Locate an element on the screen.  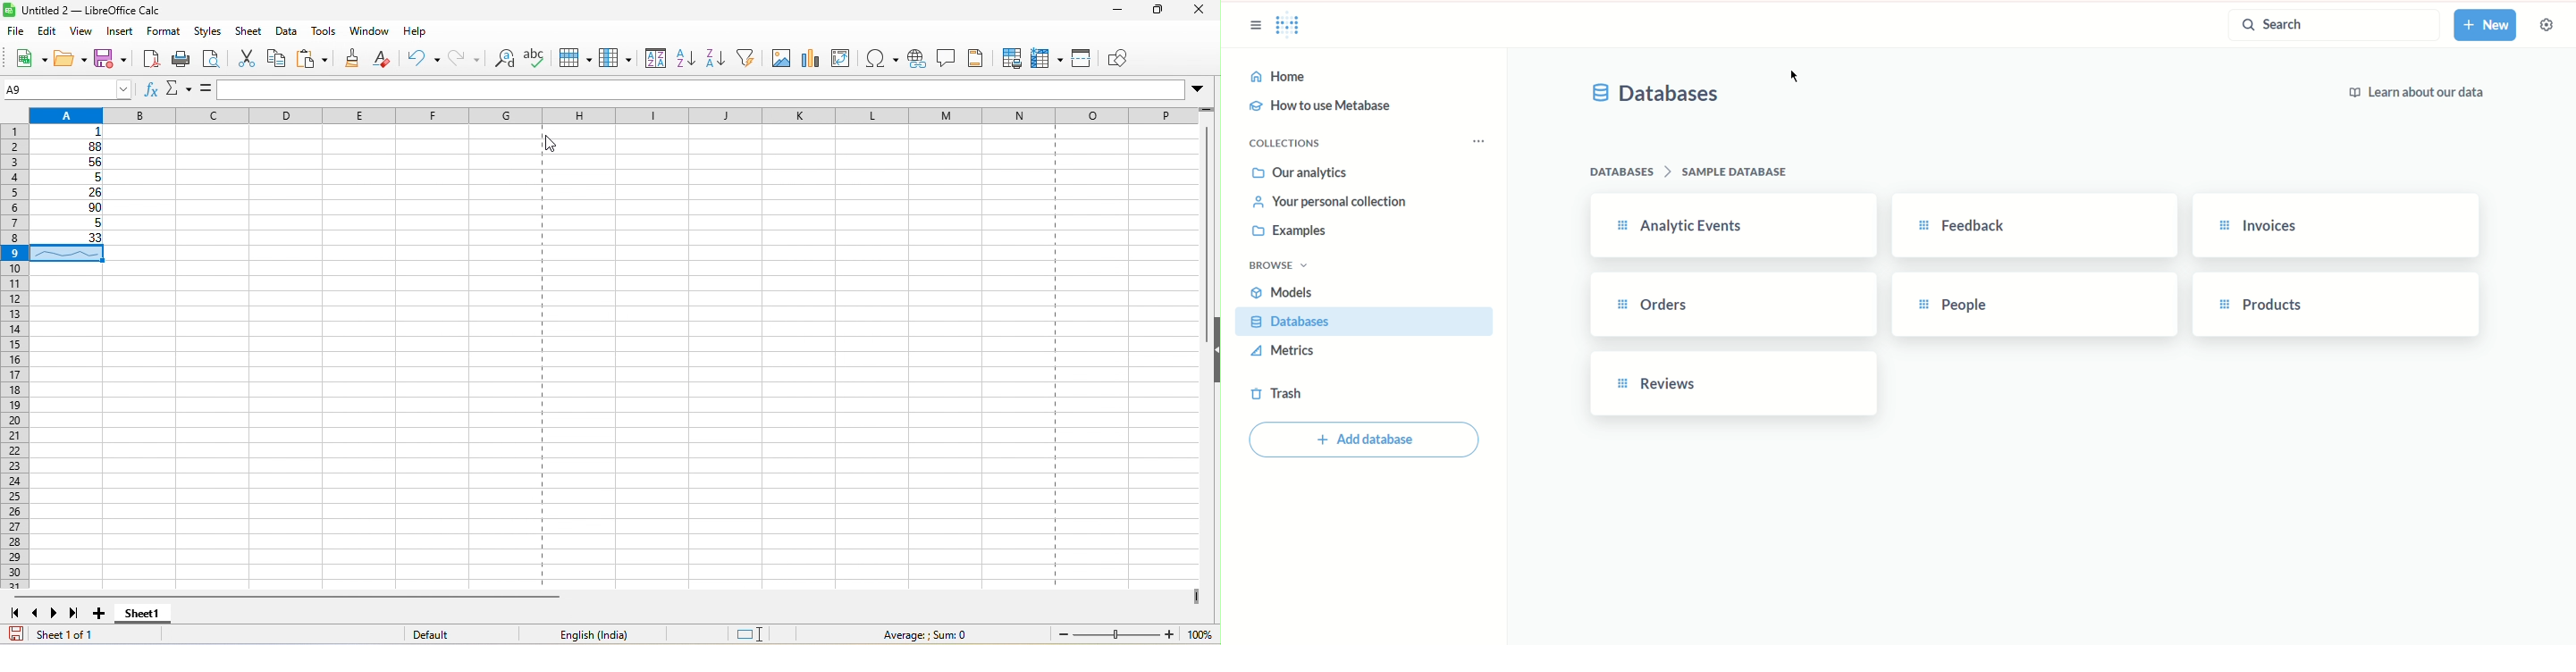
find and replace is located at coordinates (506, 61).